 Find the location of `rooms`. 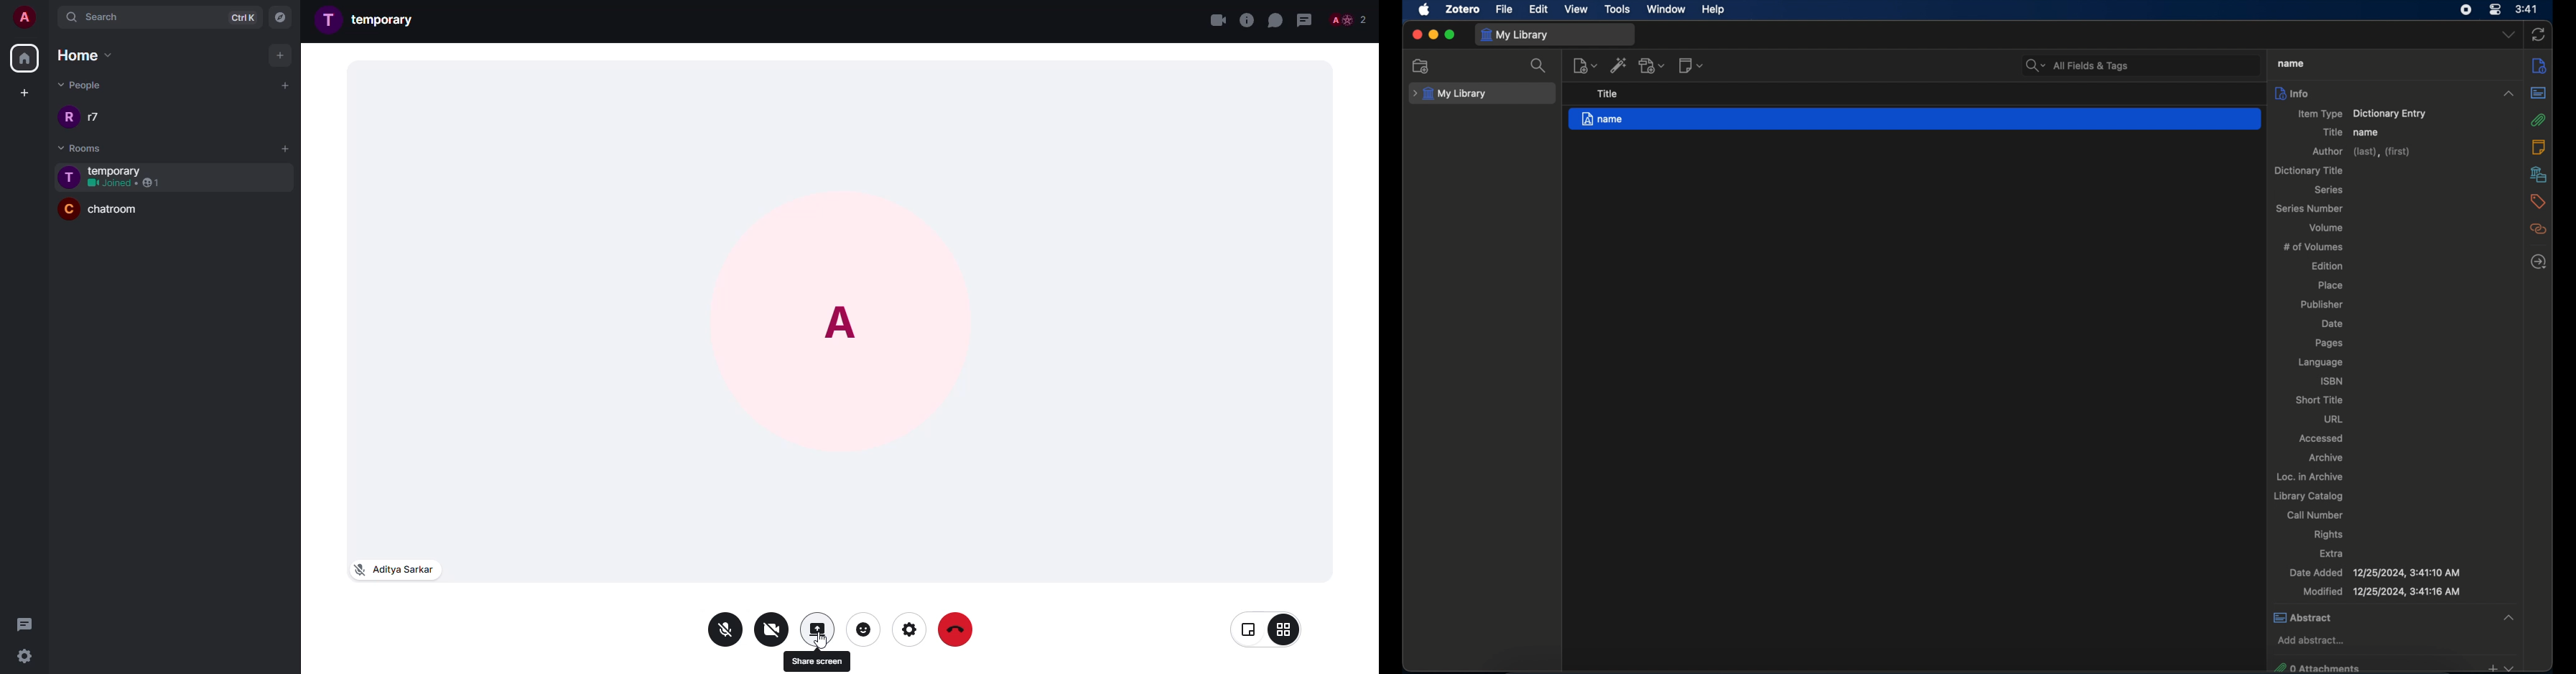

rooms is located at coordinates (73, 148).